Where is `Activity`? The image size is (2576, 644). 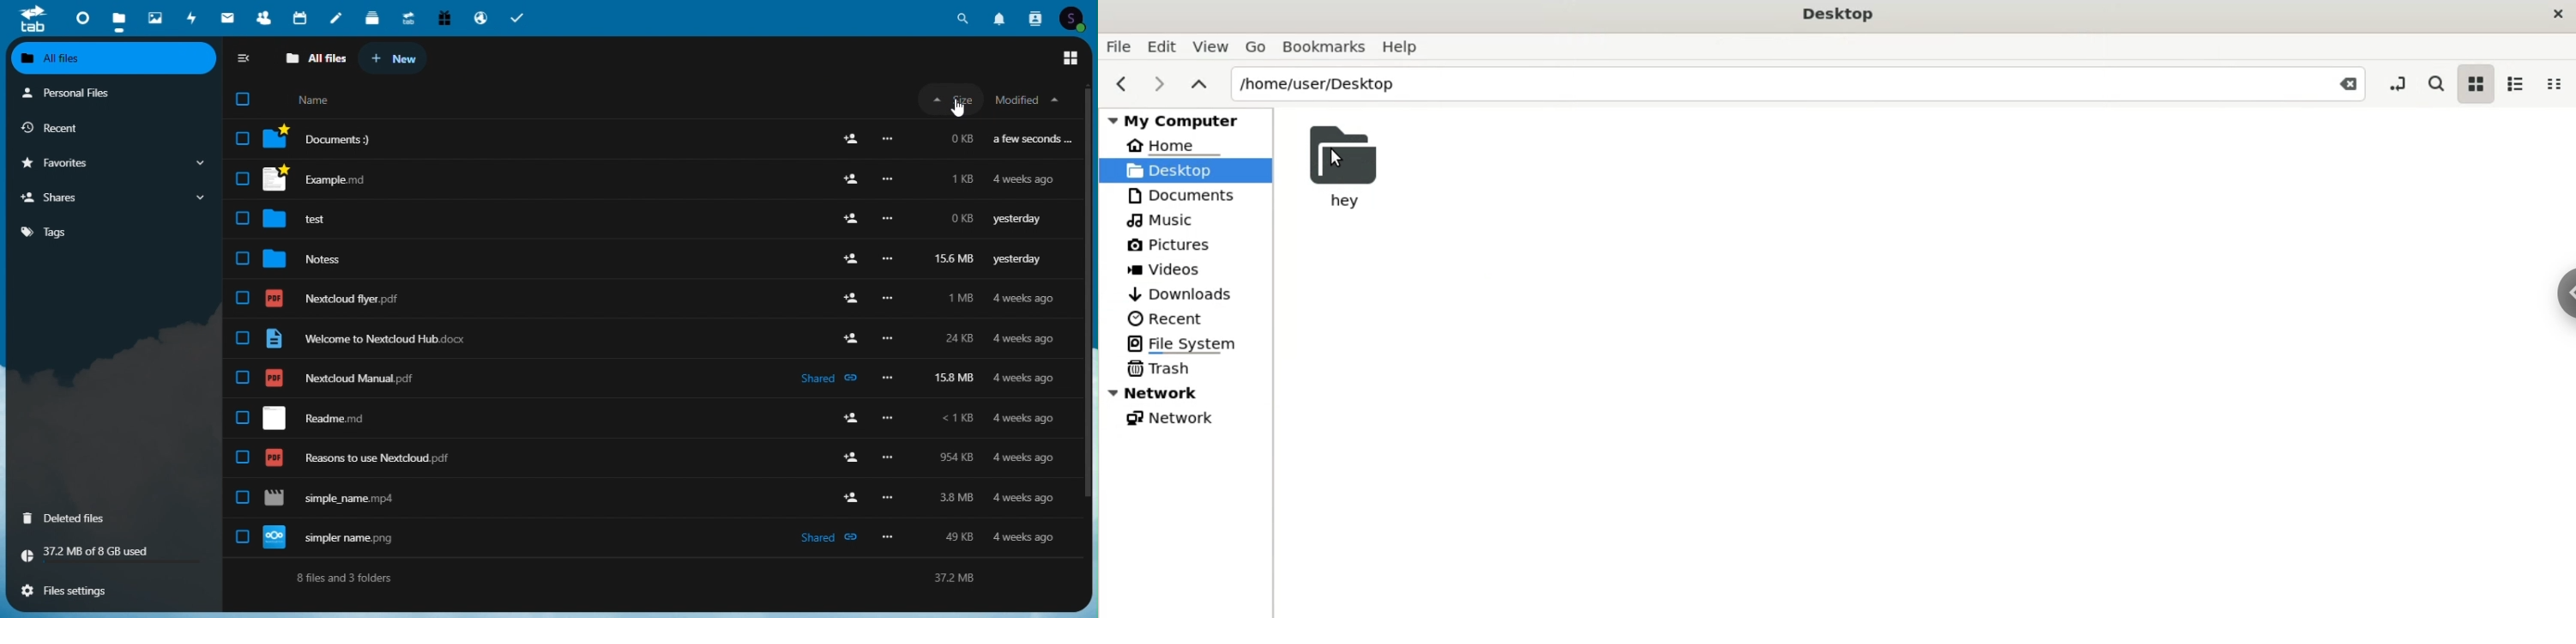
Activity is located at coordinates (193, 18).